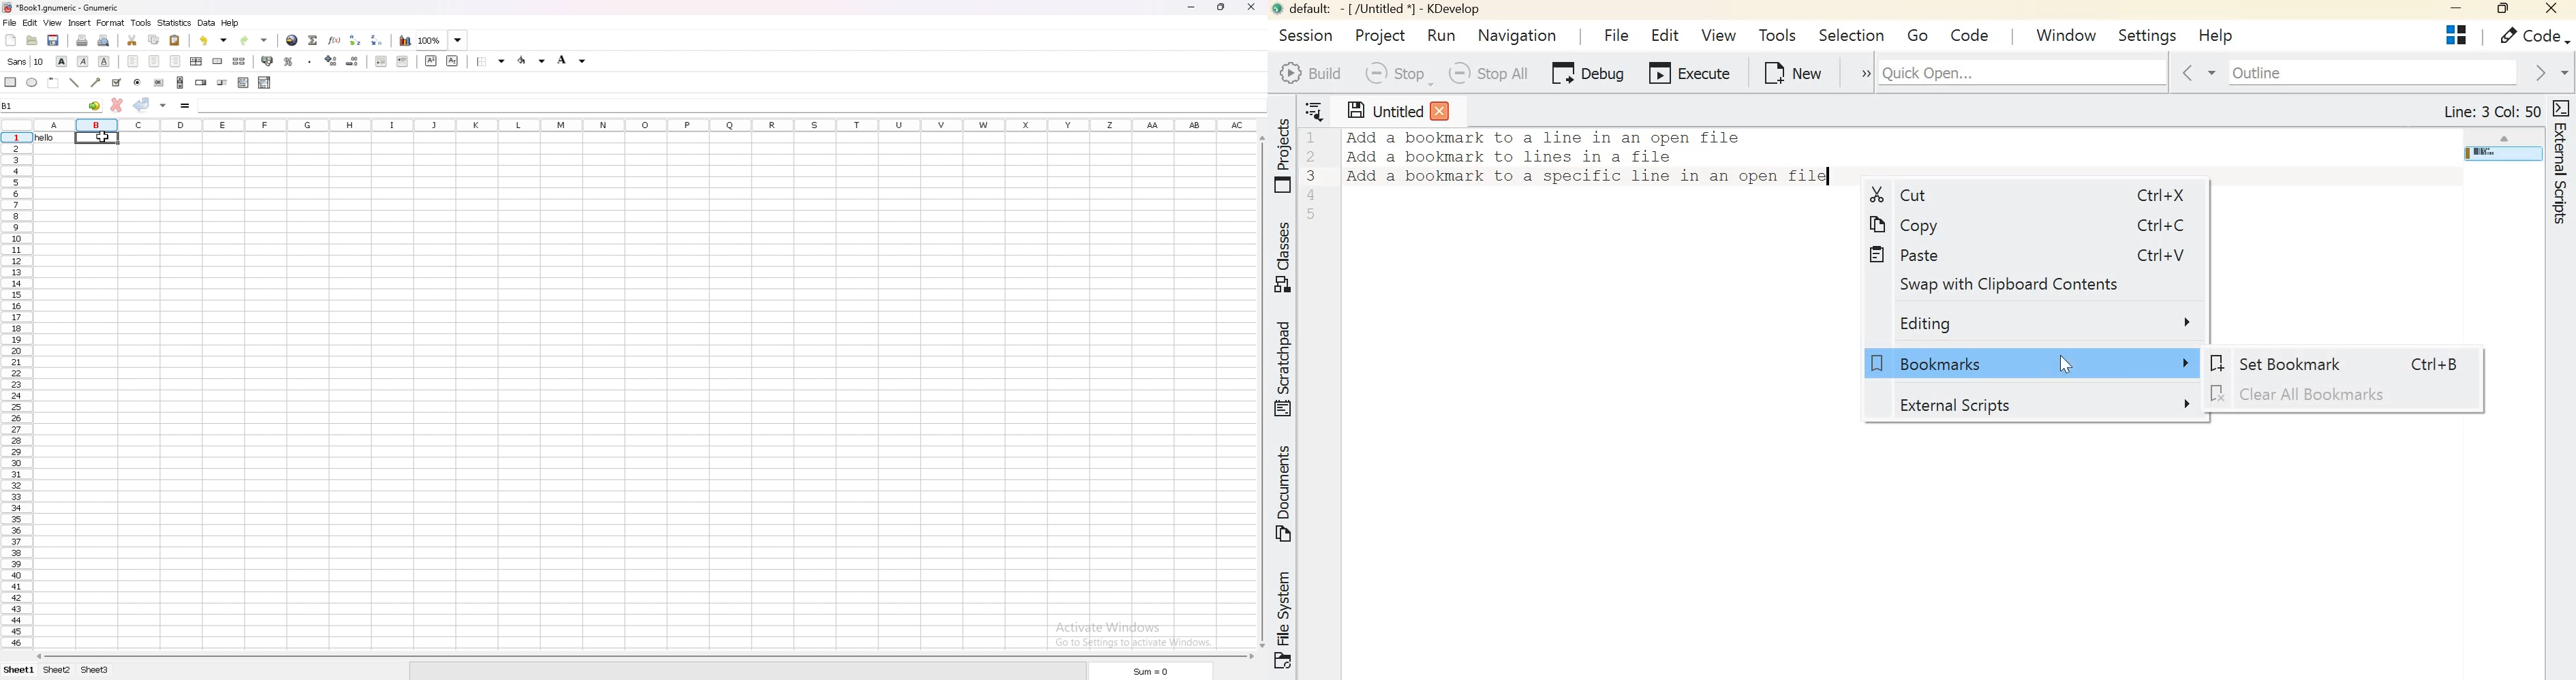 Image resolution: width=2576 pixels, height=700 pixels. What do you see at coordinates (217, 61) in the screenshot?
I see `merge` at bounding box center [217, 61].